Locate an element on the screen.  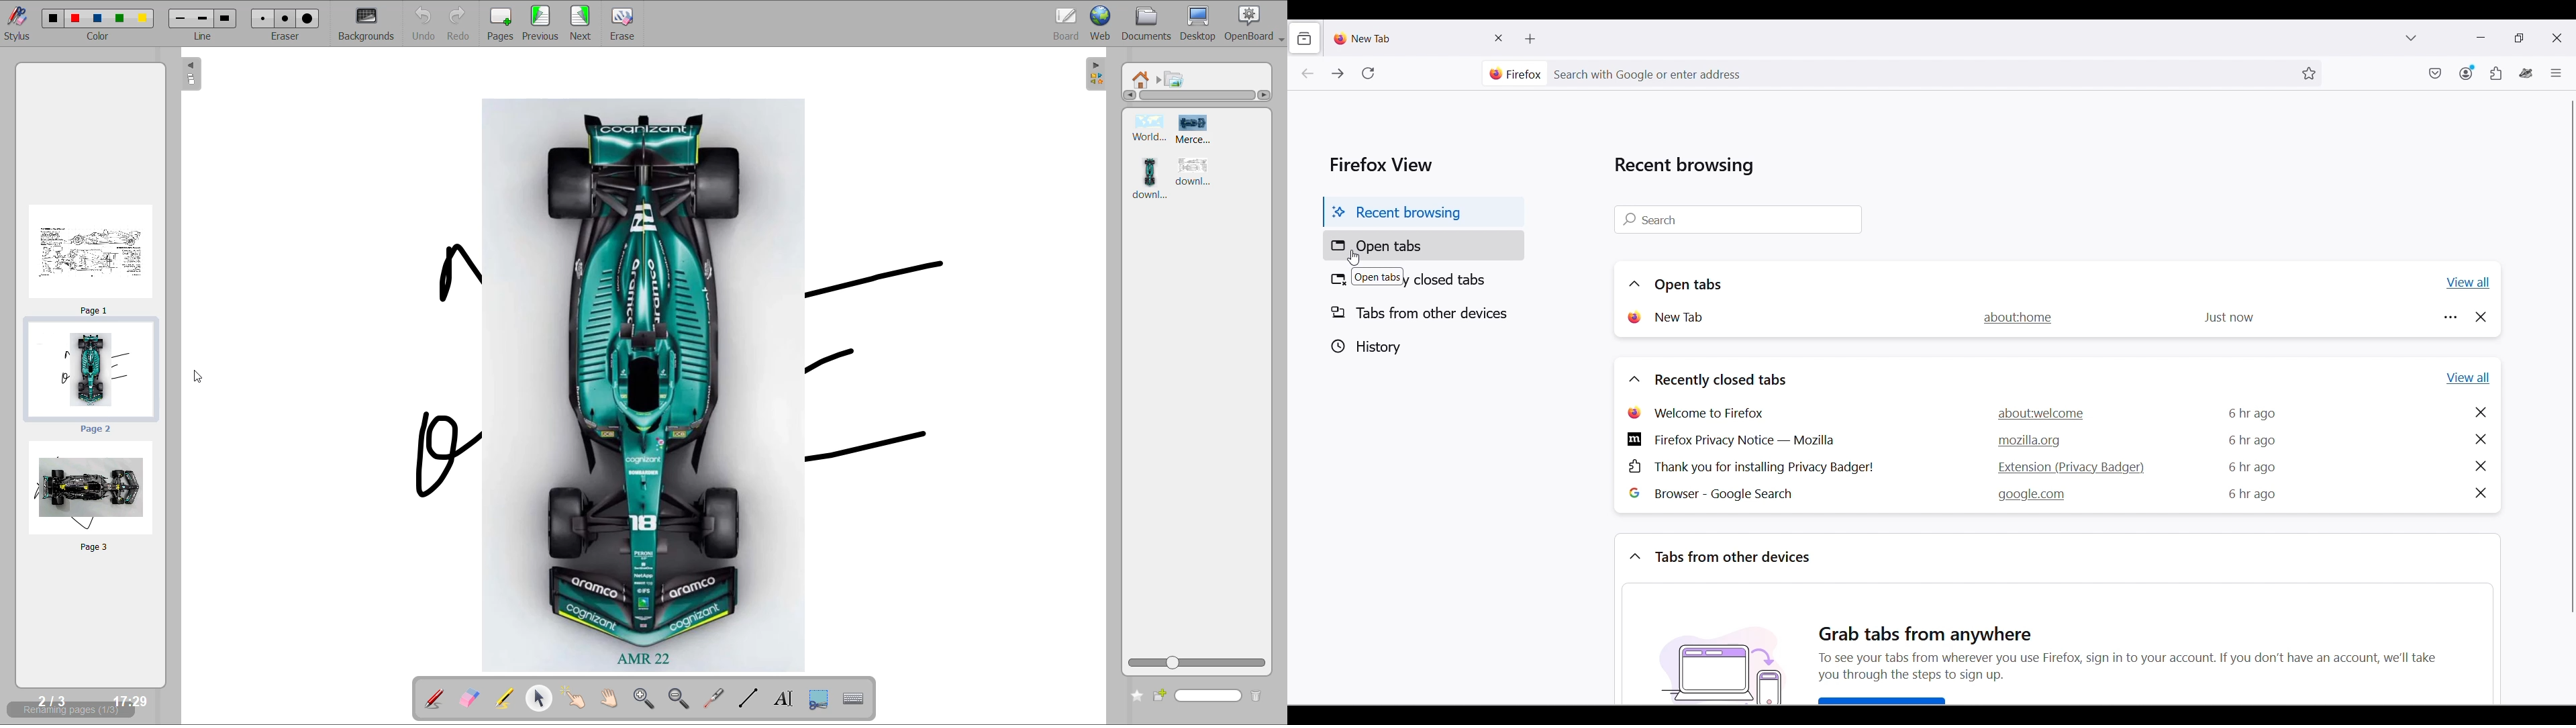
List all tabs is located at coordinates (2411, 37).